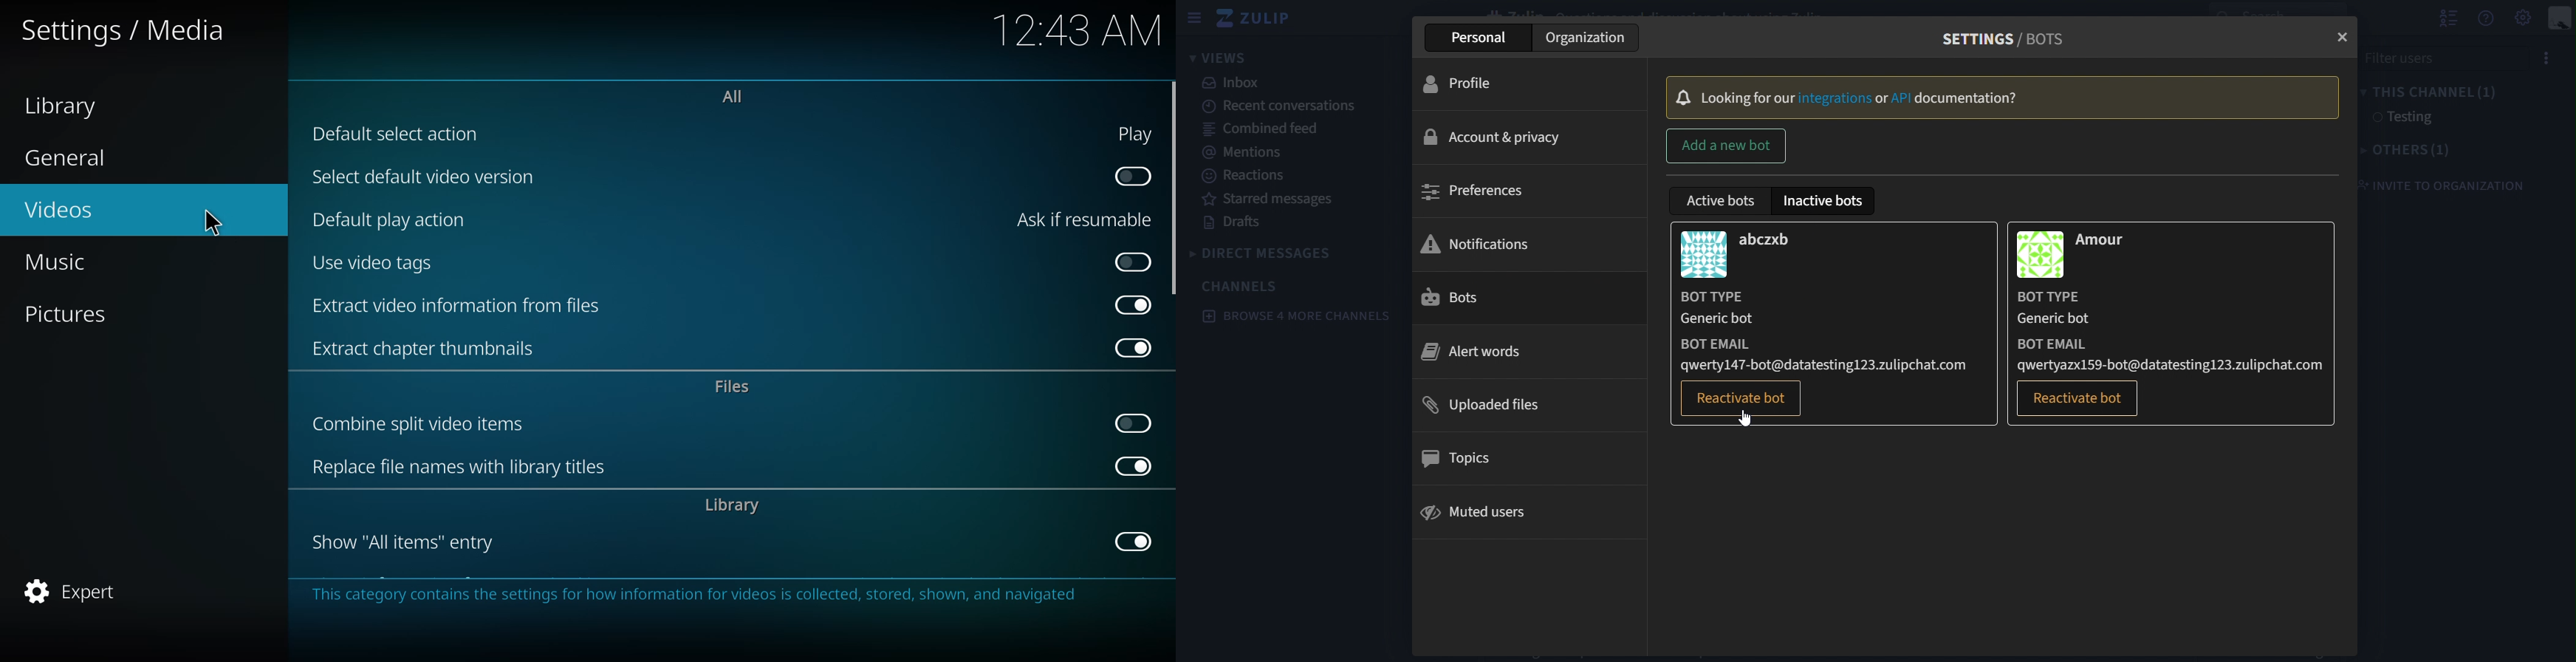 This screenshot has height=672, width=2576. What do you see at coordinates (2542, 59) in the screenshot?
I see `options` at bounding box center [2542, 59].